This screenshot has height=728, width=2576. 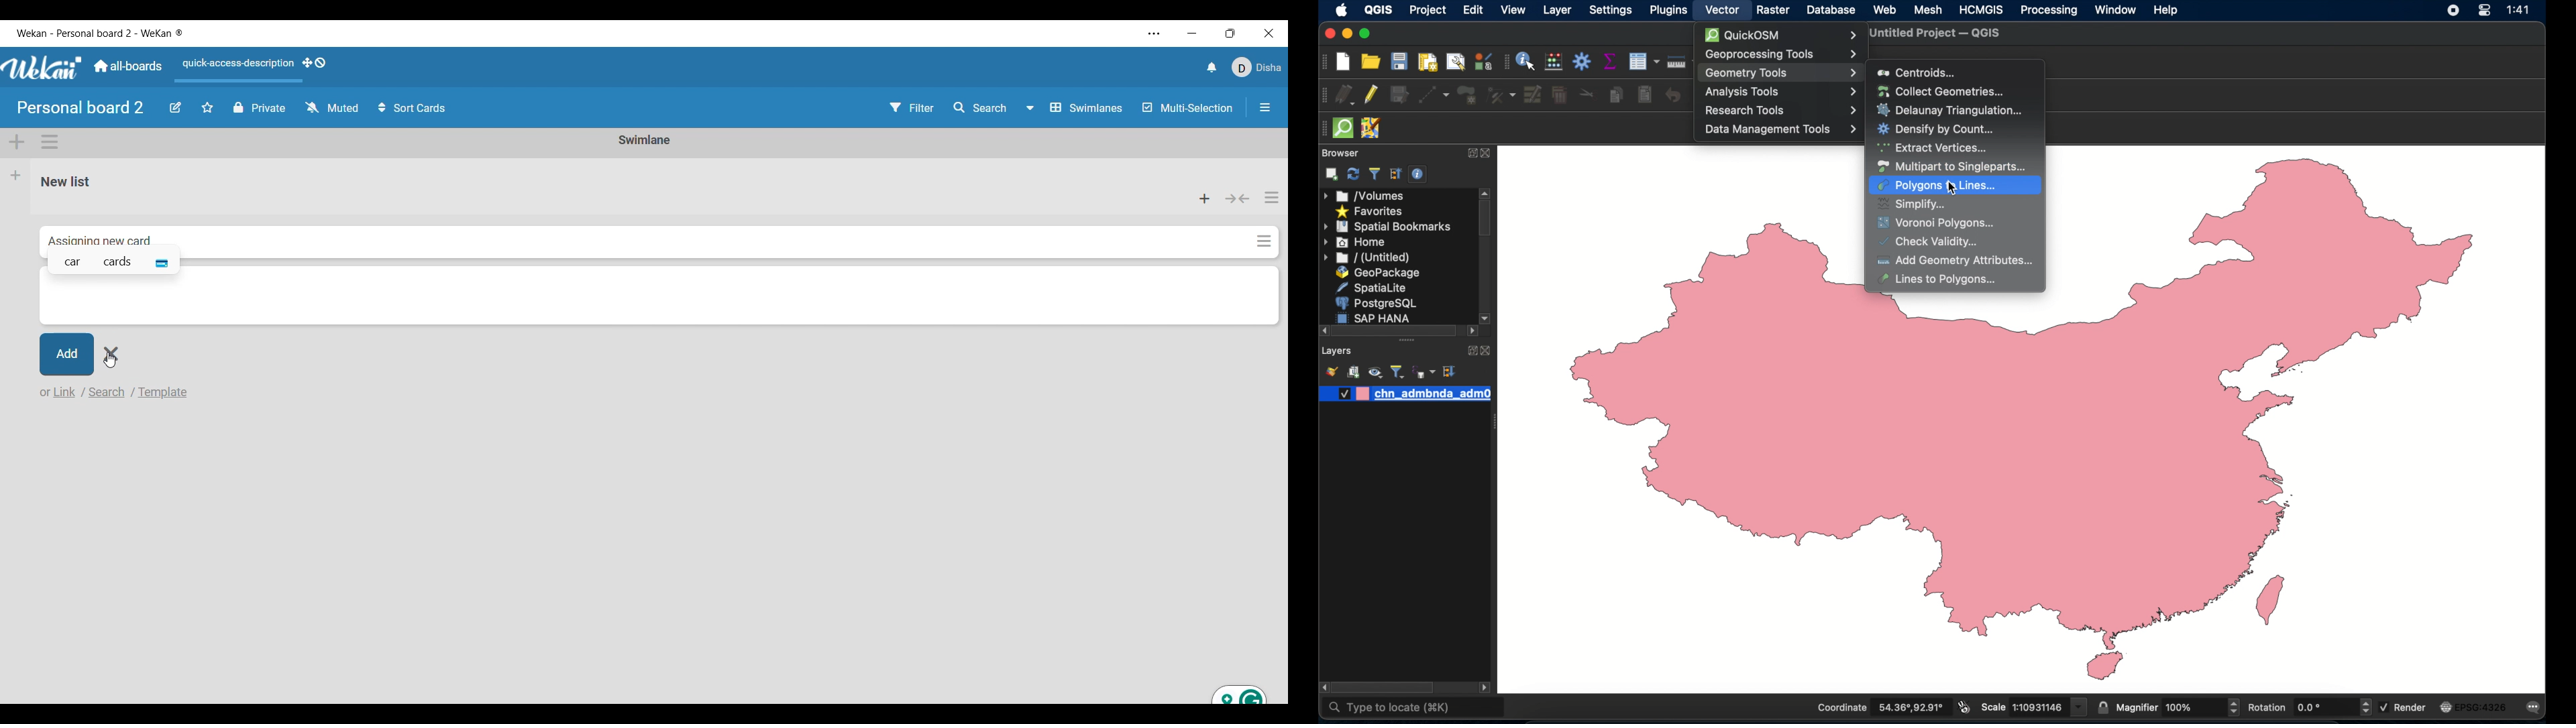 What do you see at coordinates (1340, 153) in the screenshot?
I see `browser` at bounding box center [1340, 153].